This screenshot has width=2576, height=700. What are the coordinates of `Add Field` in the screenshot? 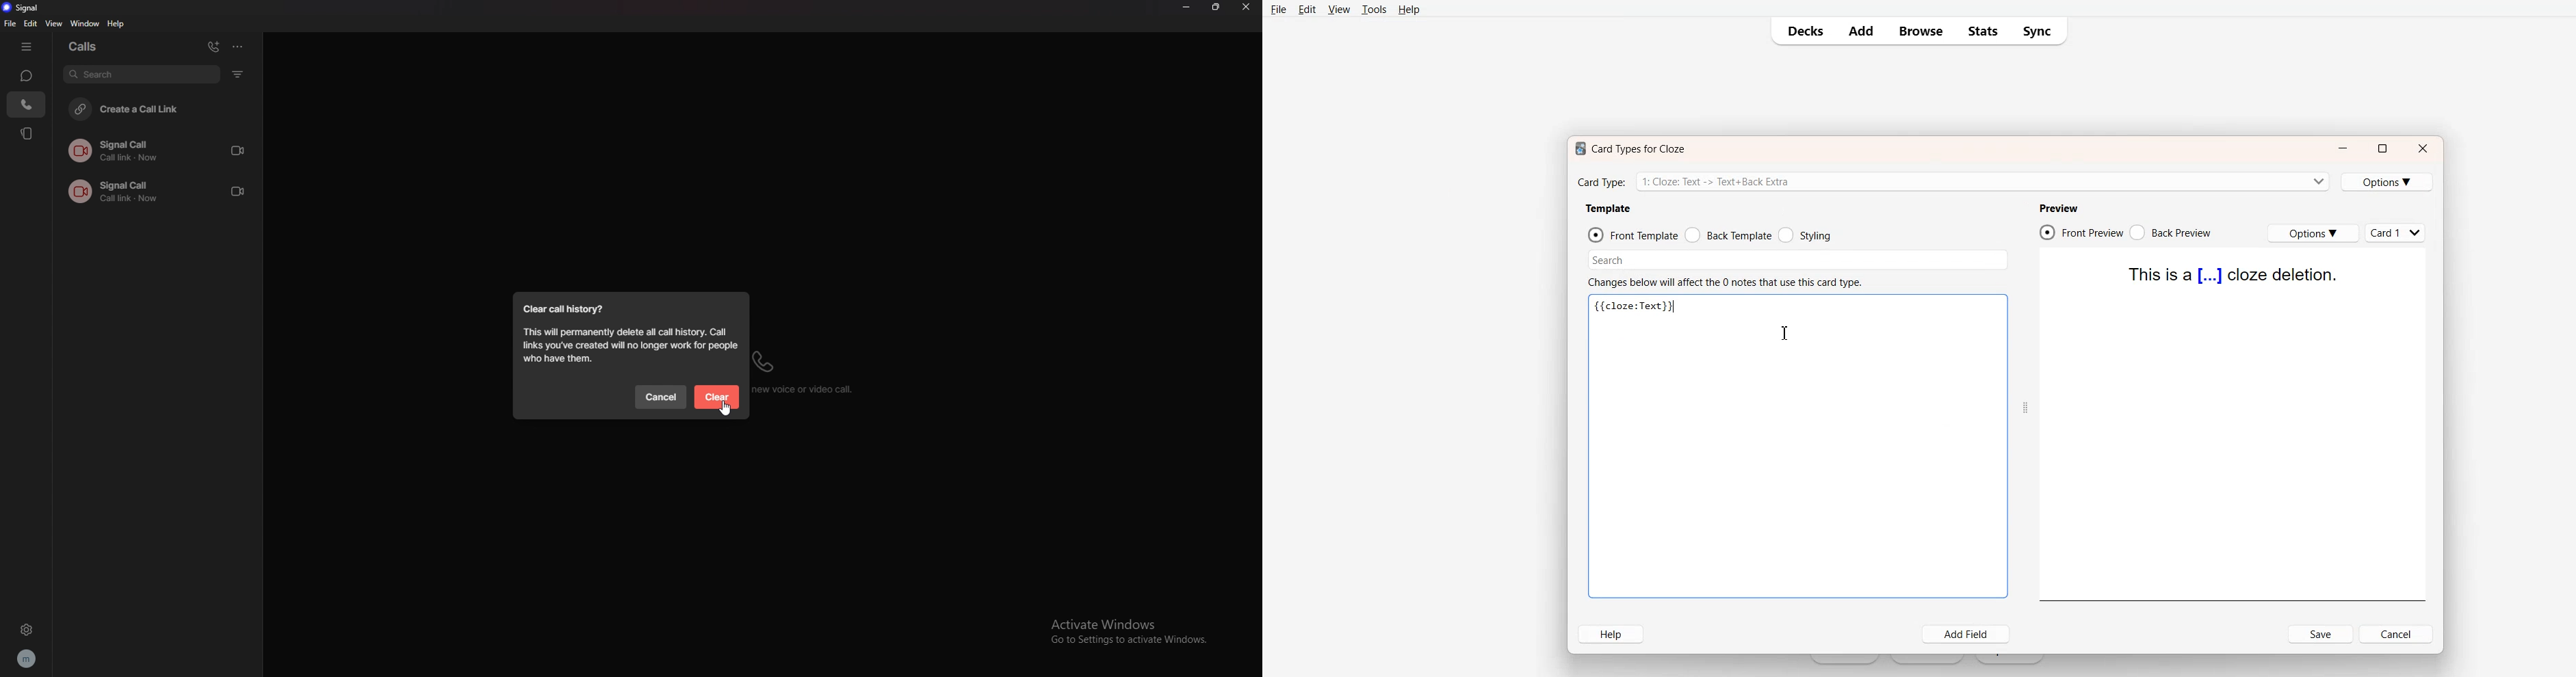 It's located at (1967, 635).